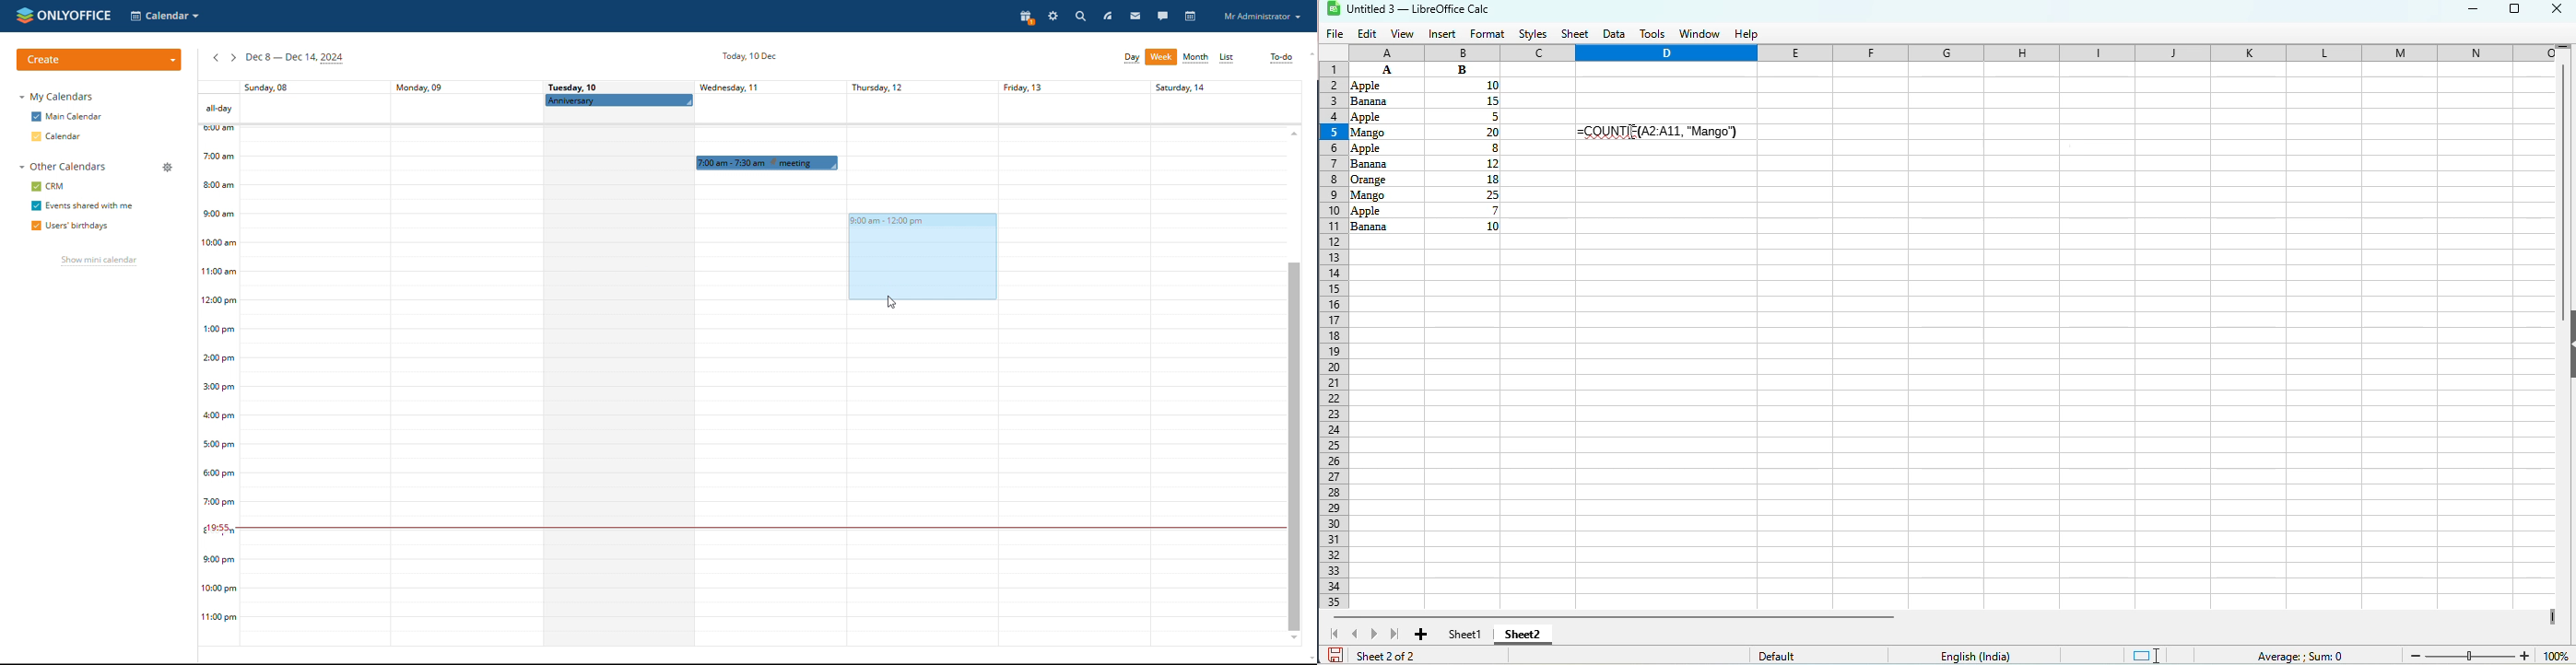  Describe the element at coordinates (1977, 656) in the screenshot. I see `text language` at that location.